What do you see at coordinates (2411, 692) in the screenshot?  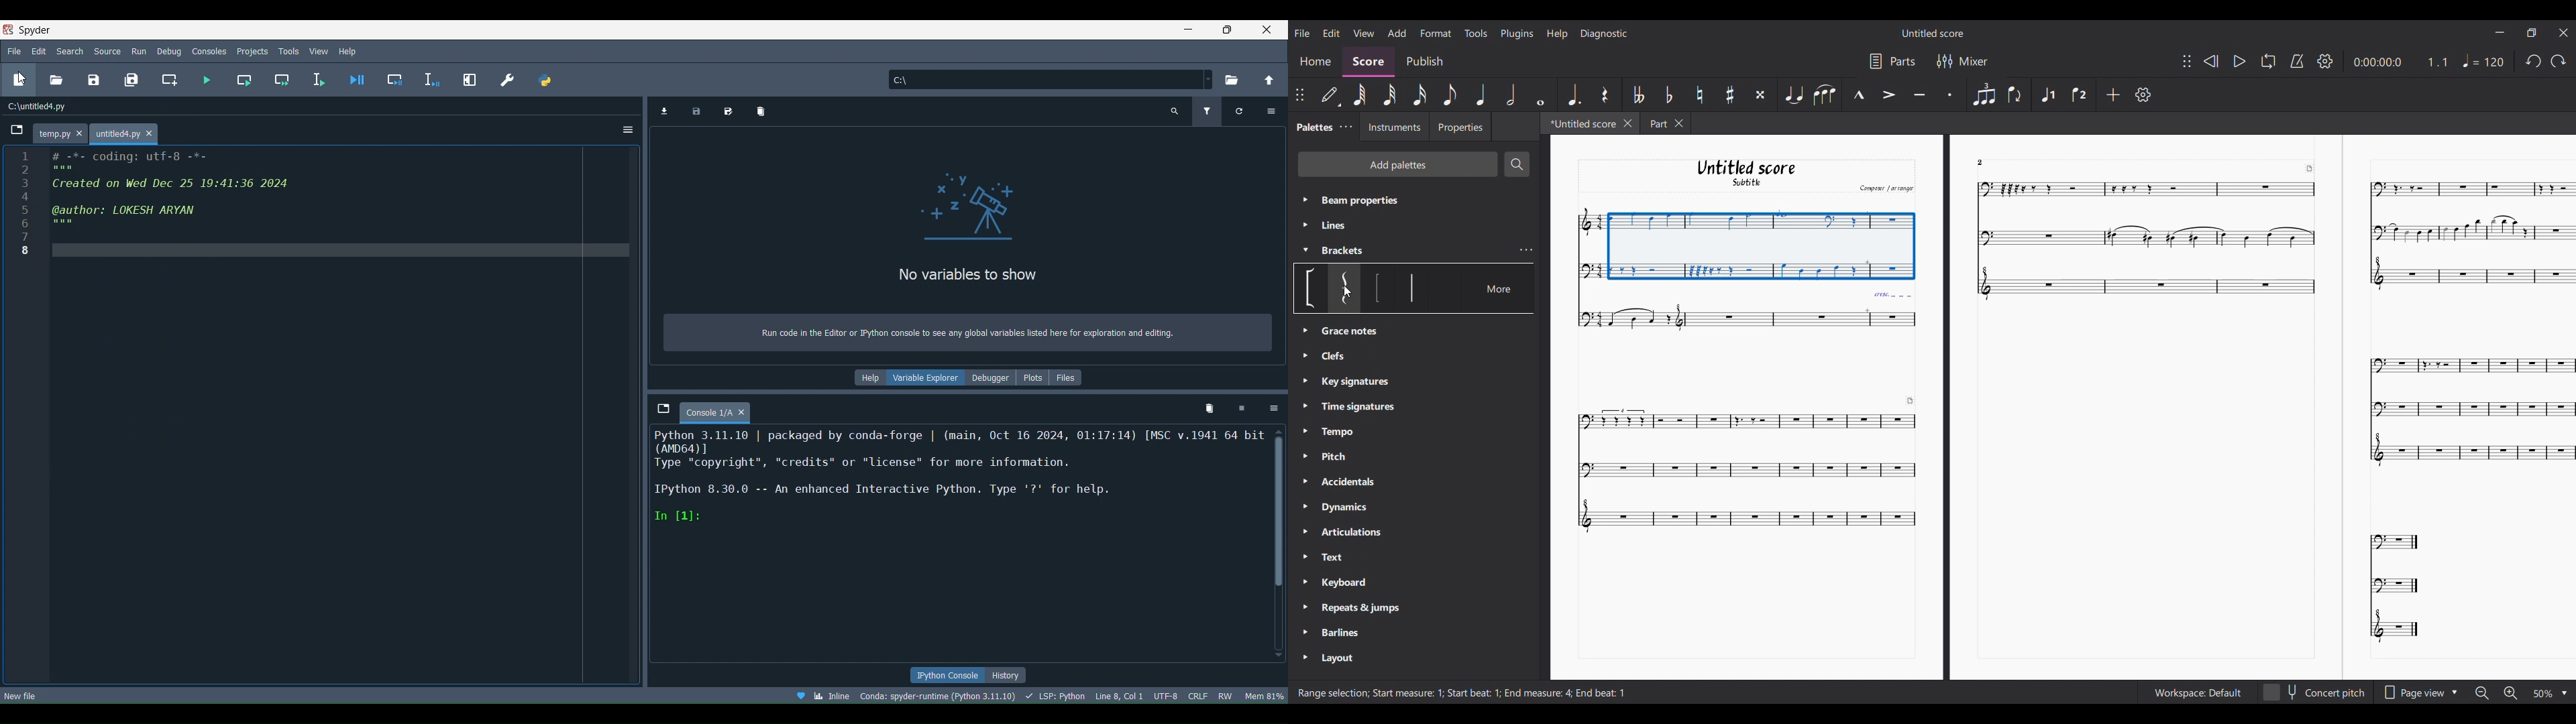 I see `Page view options` at bounding box center [2411, 692].